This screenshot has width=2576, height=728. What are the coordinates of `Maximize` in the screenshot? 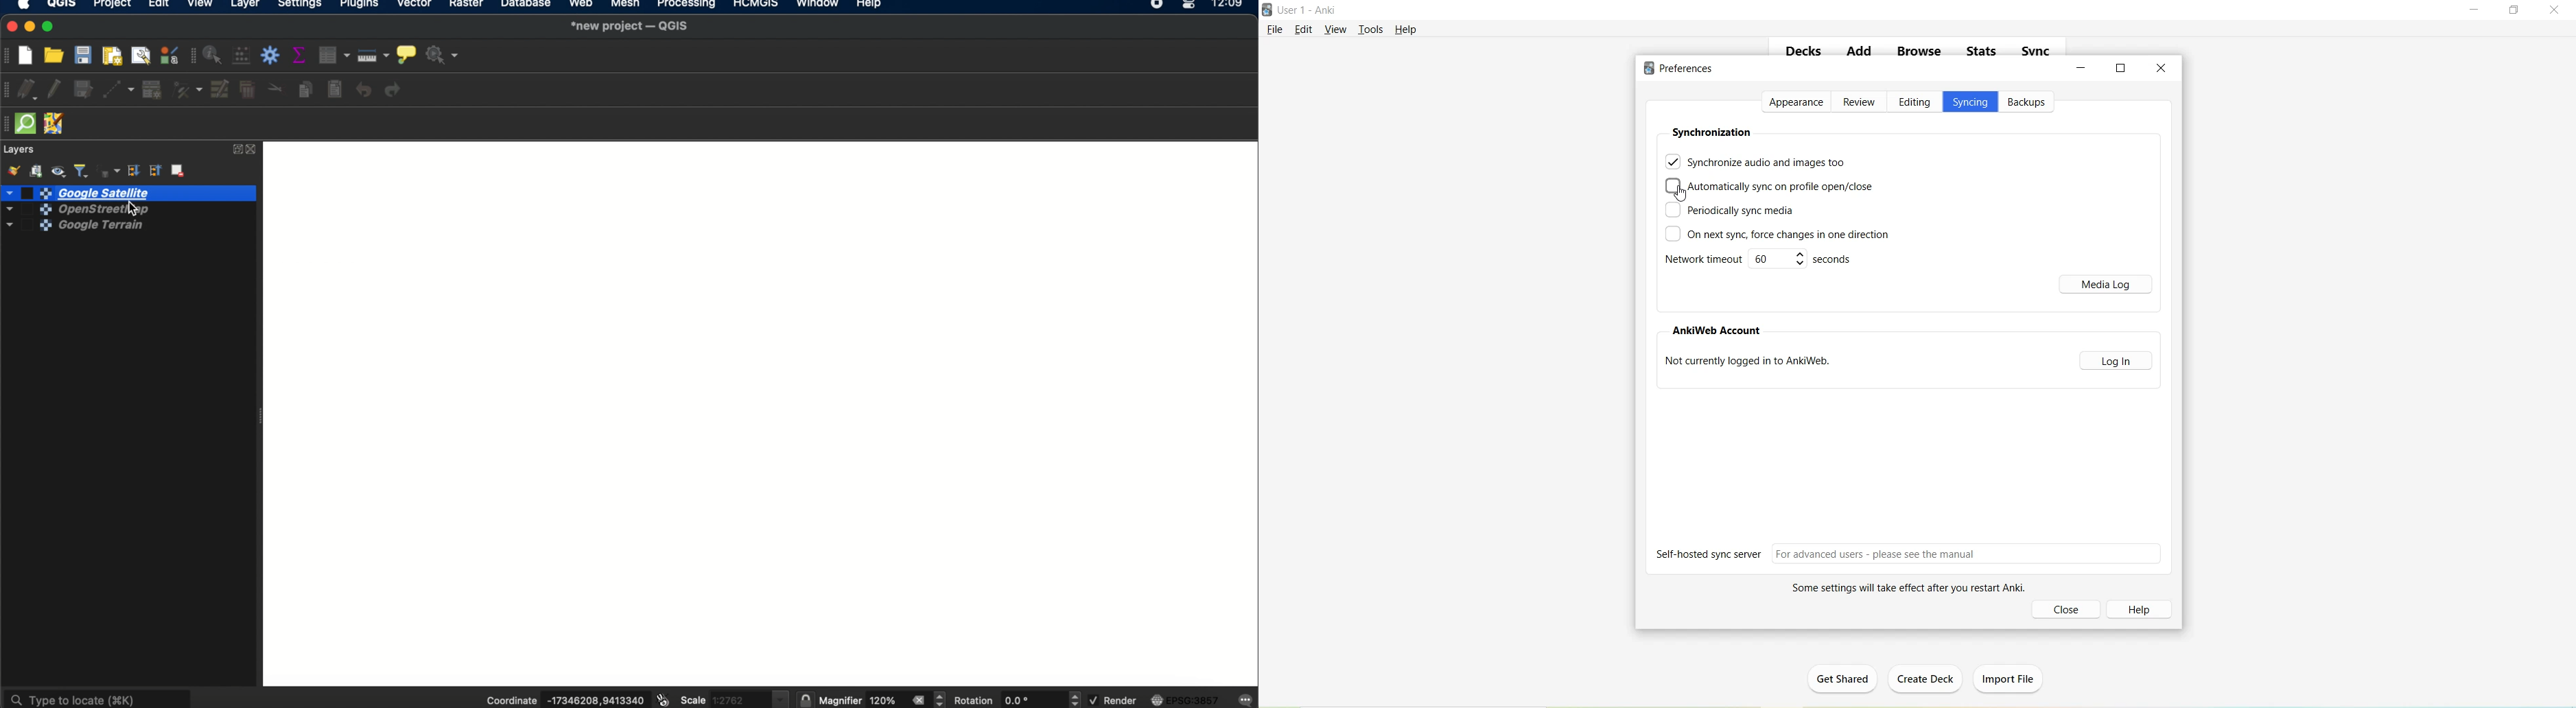 It's located at (2121, 67).